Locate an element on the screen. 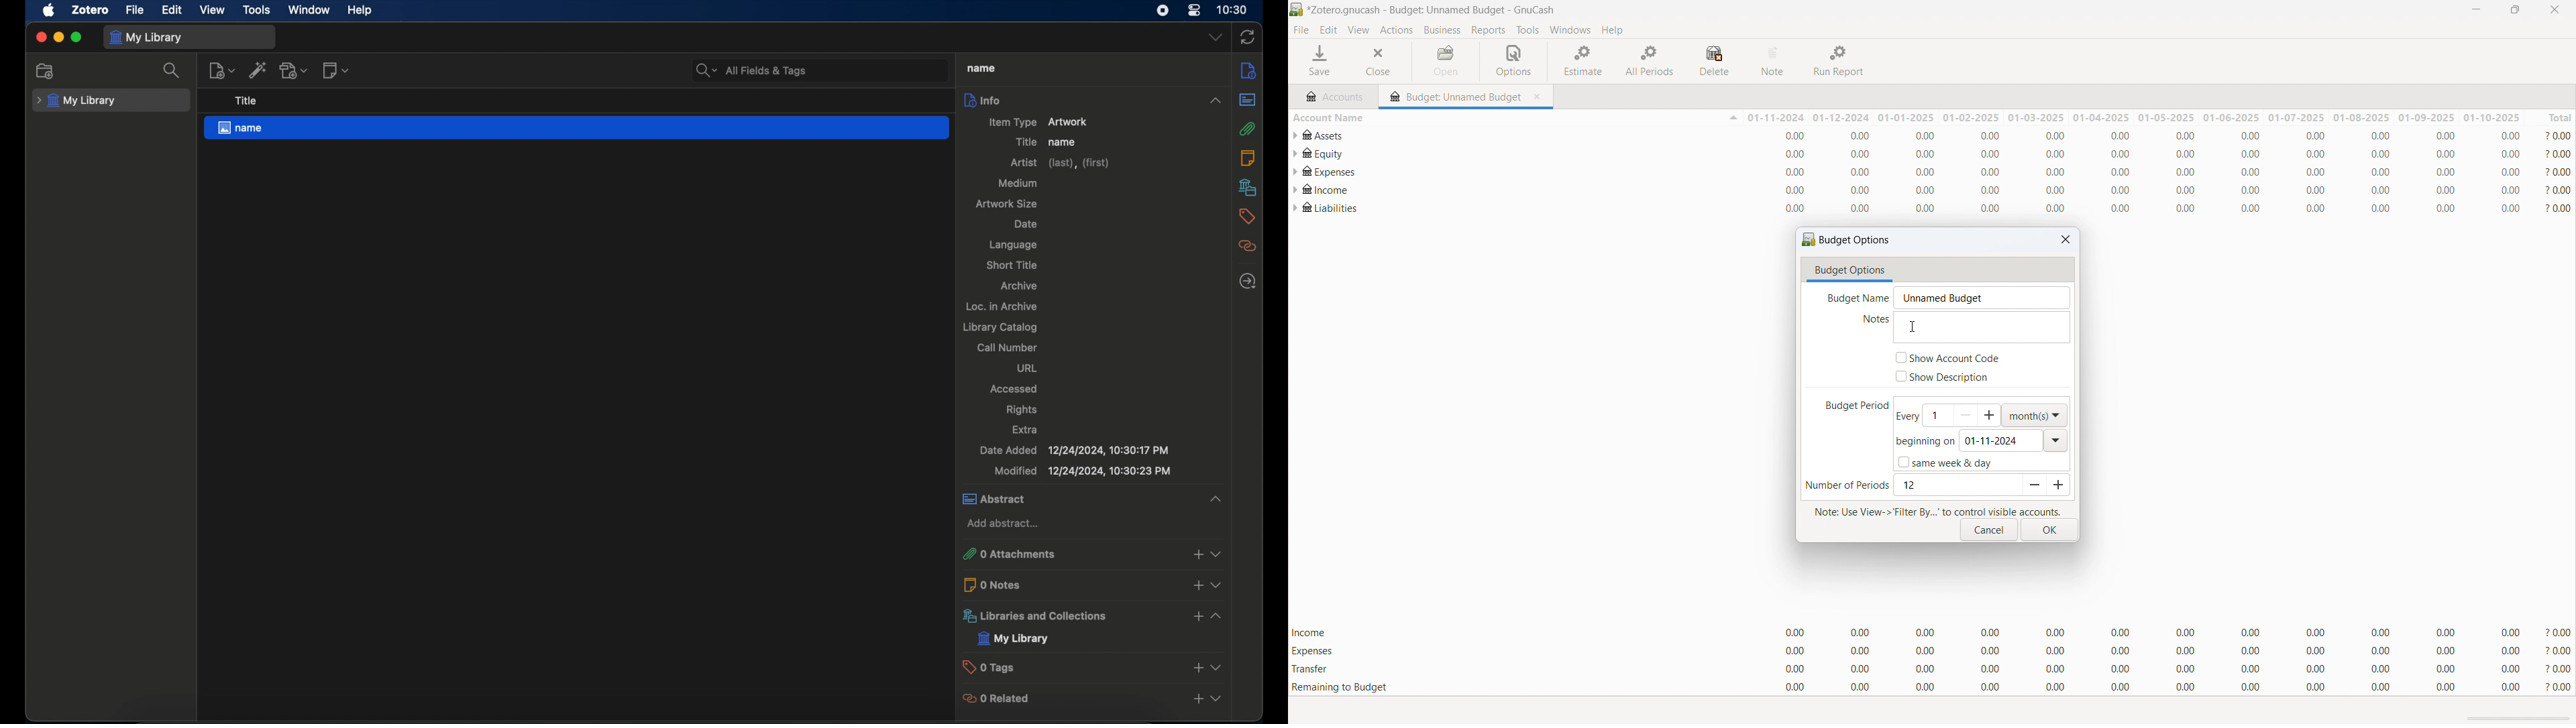  expand section is located at coordinates (1216, 500).